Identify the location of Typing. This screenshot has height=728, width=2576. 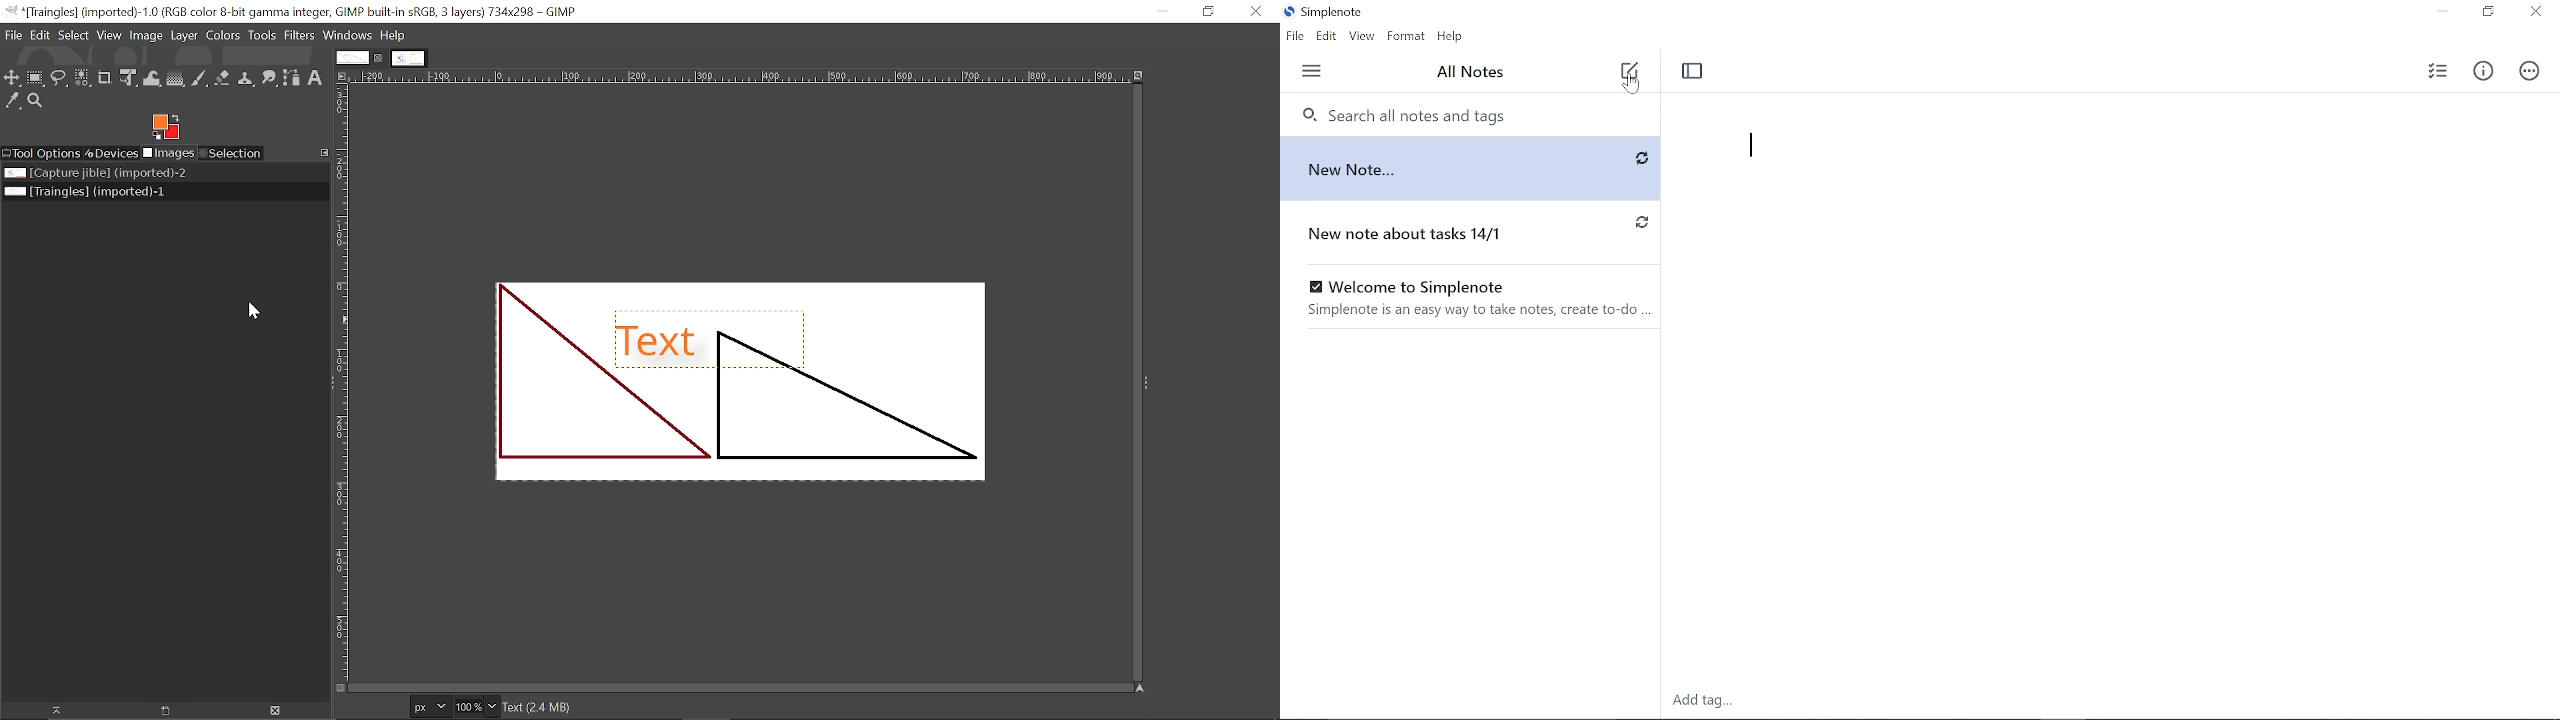
(2090, 177).